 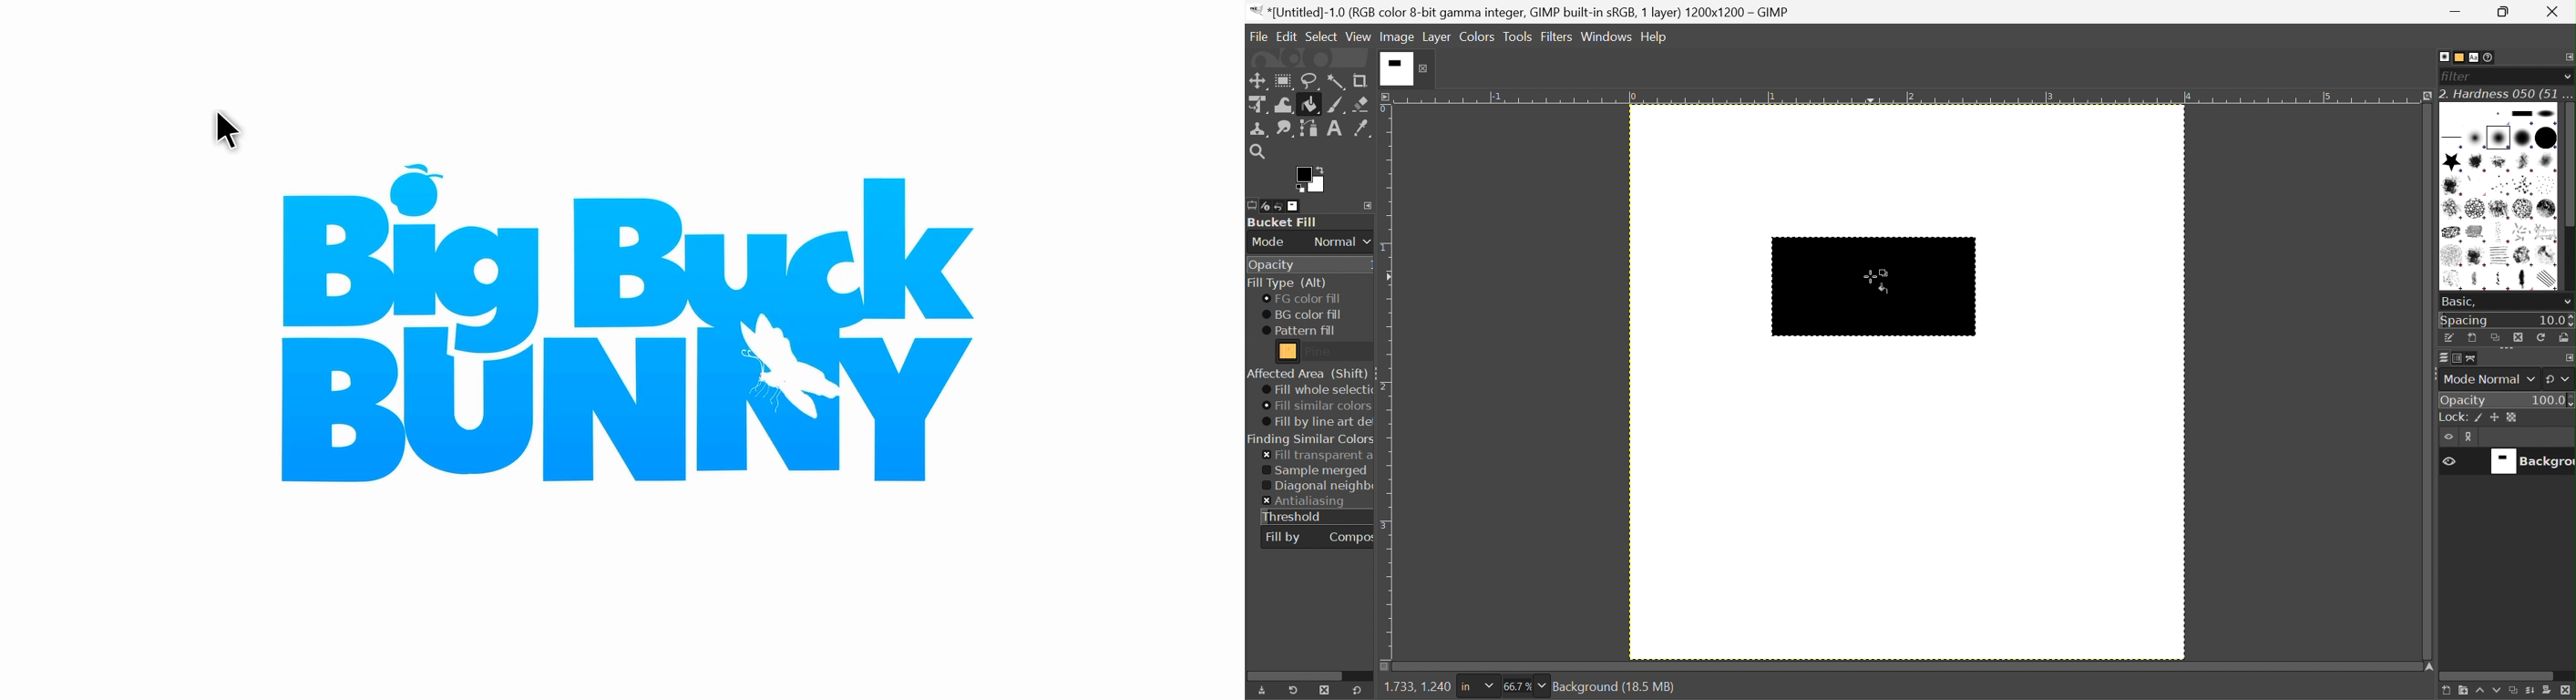 What do you see at coordinates (2568, 358) in the screenshot?
I see `Configure this tab` at bounding box center [2568, 358].